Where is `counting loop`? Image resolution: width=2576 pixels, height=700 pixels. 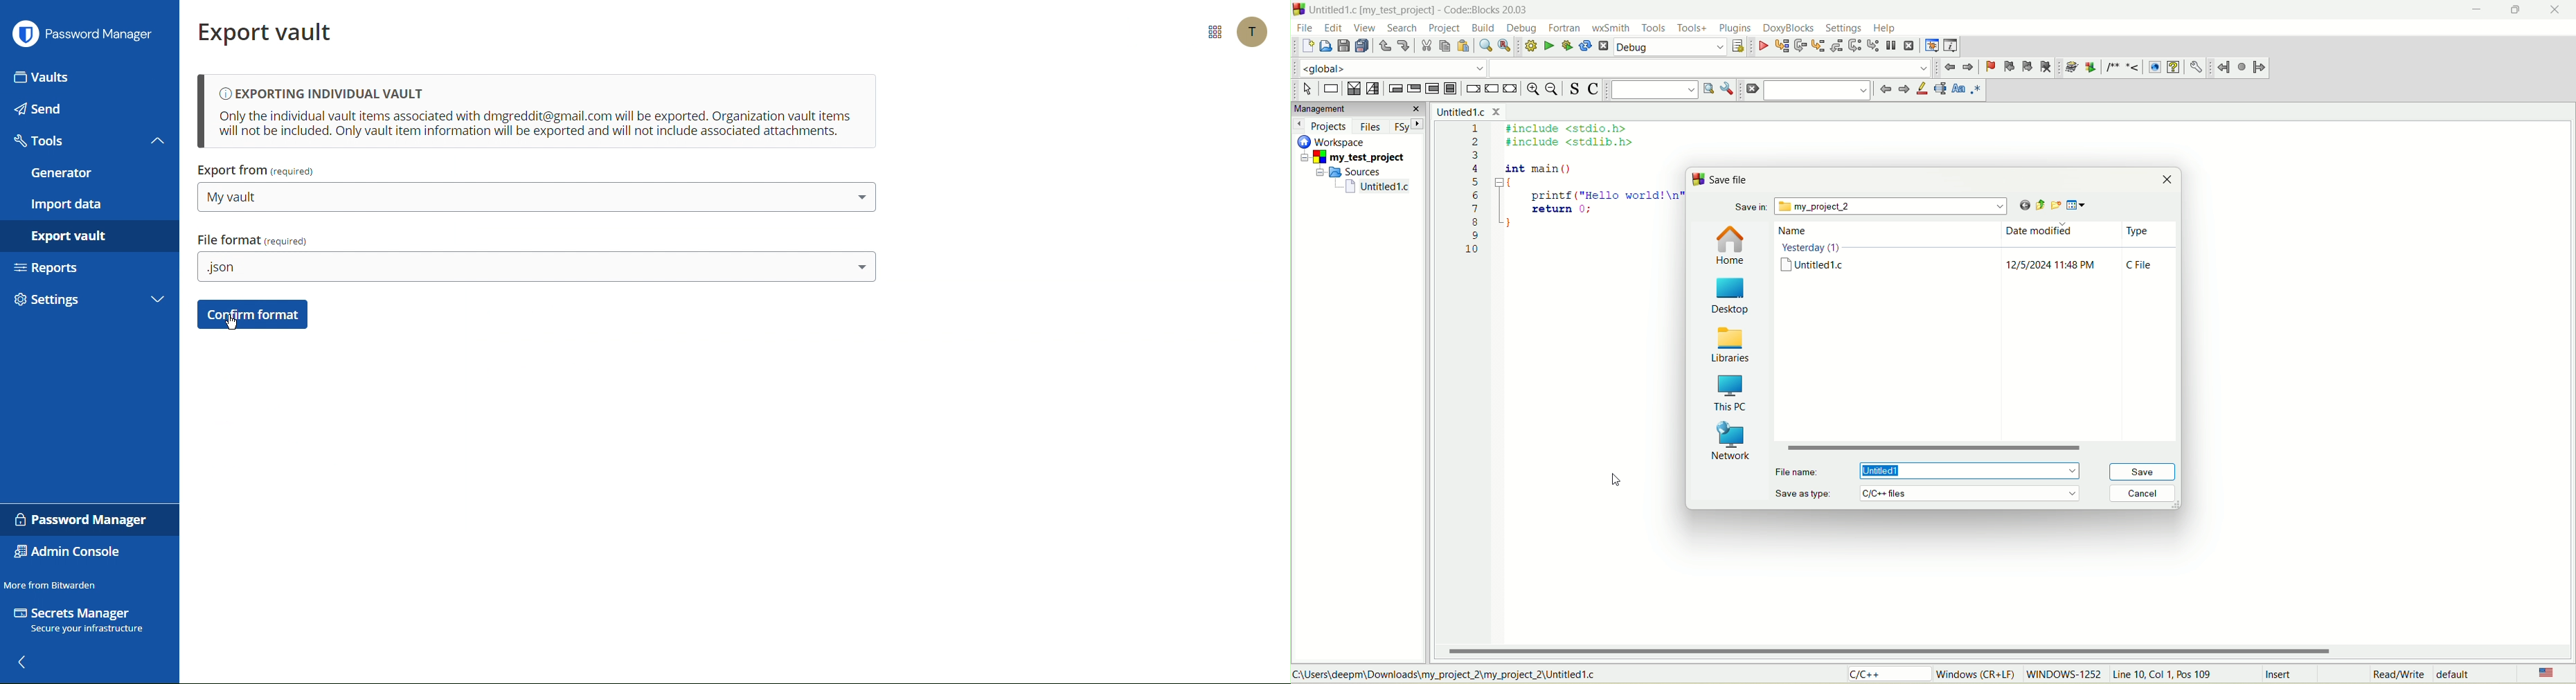
counting loop is located at coordinates (1433, 90).